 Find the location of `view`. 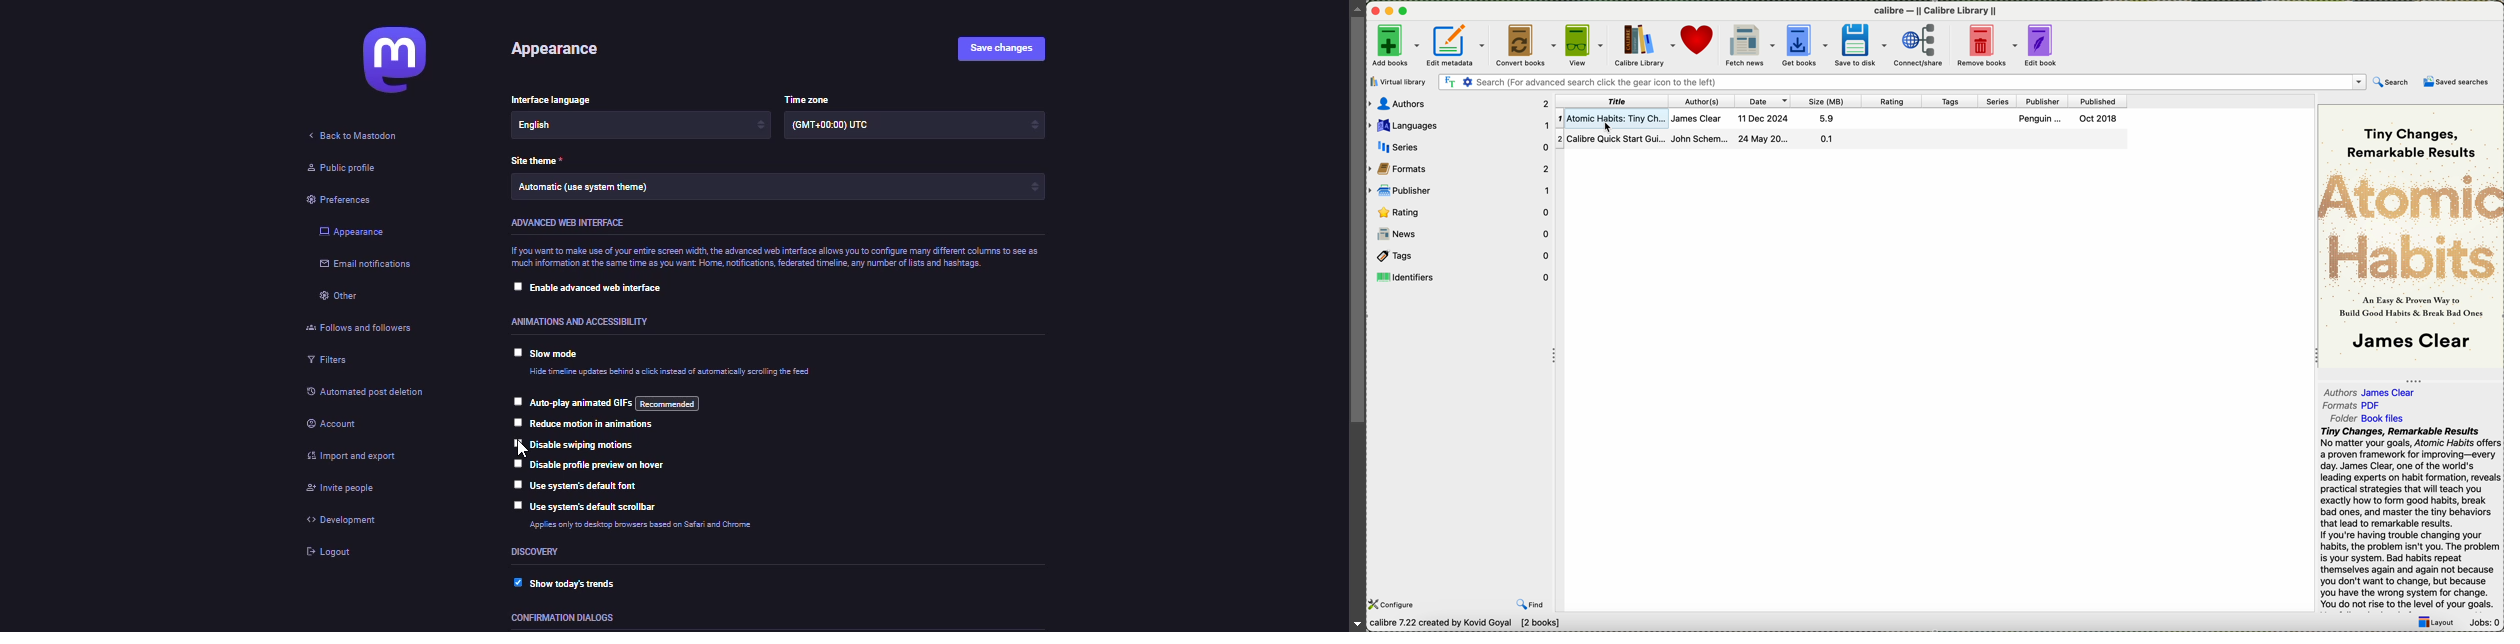

view is located at coordinates (1586, 45).